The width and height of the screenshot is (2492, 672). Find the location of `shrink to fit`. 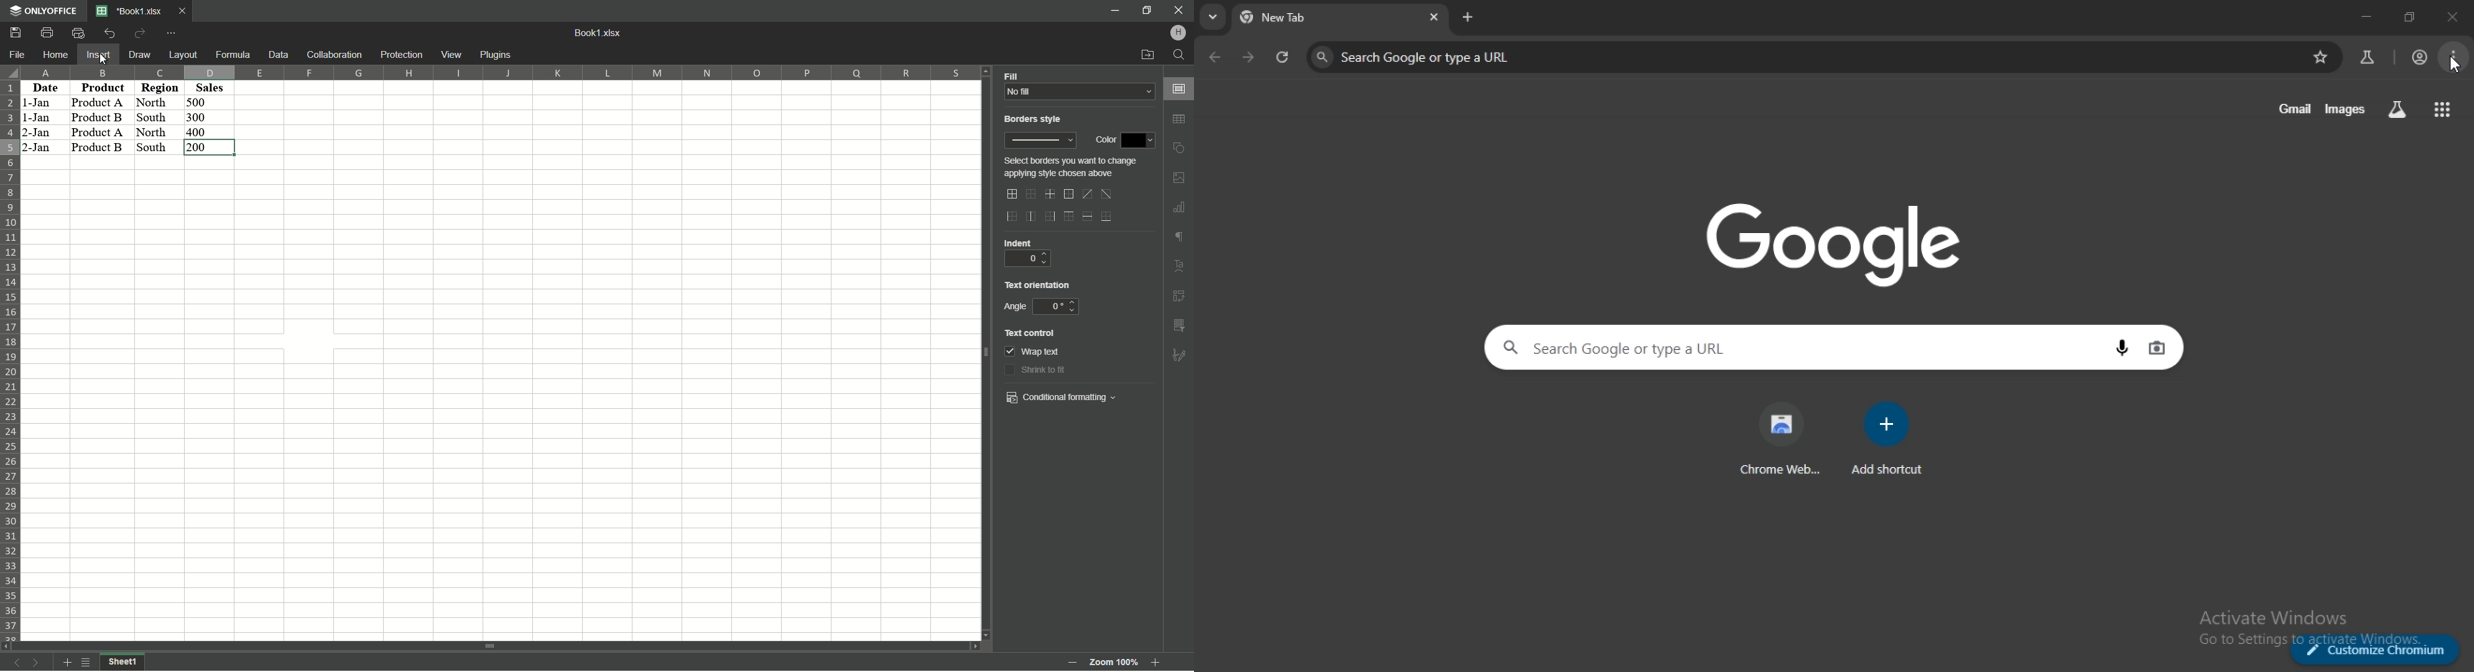

shrink to fit is located at coordinates (1035, 370).